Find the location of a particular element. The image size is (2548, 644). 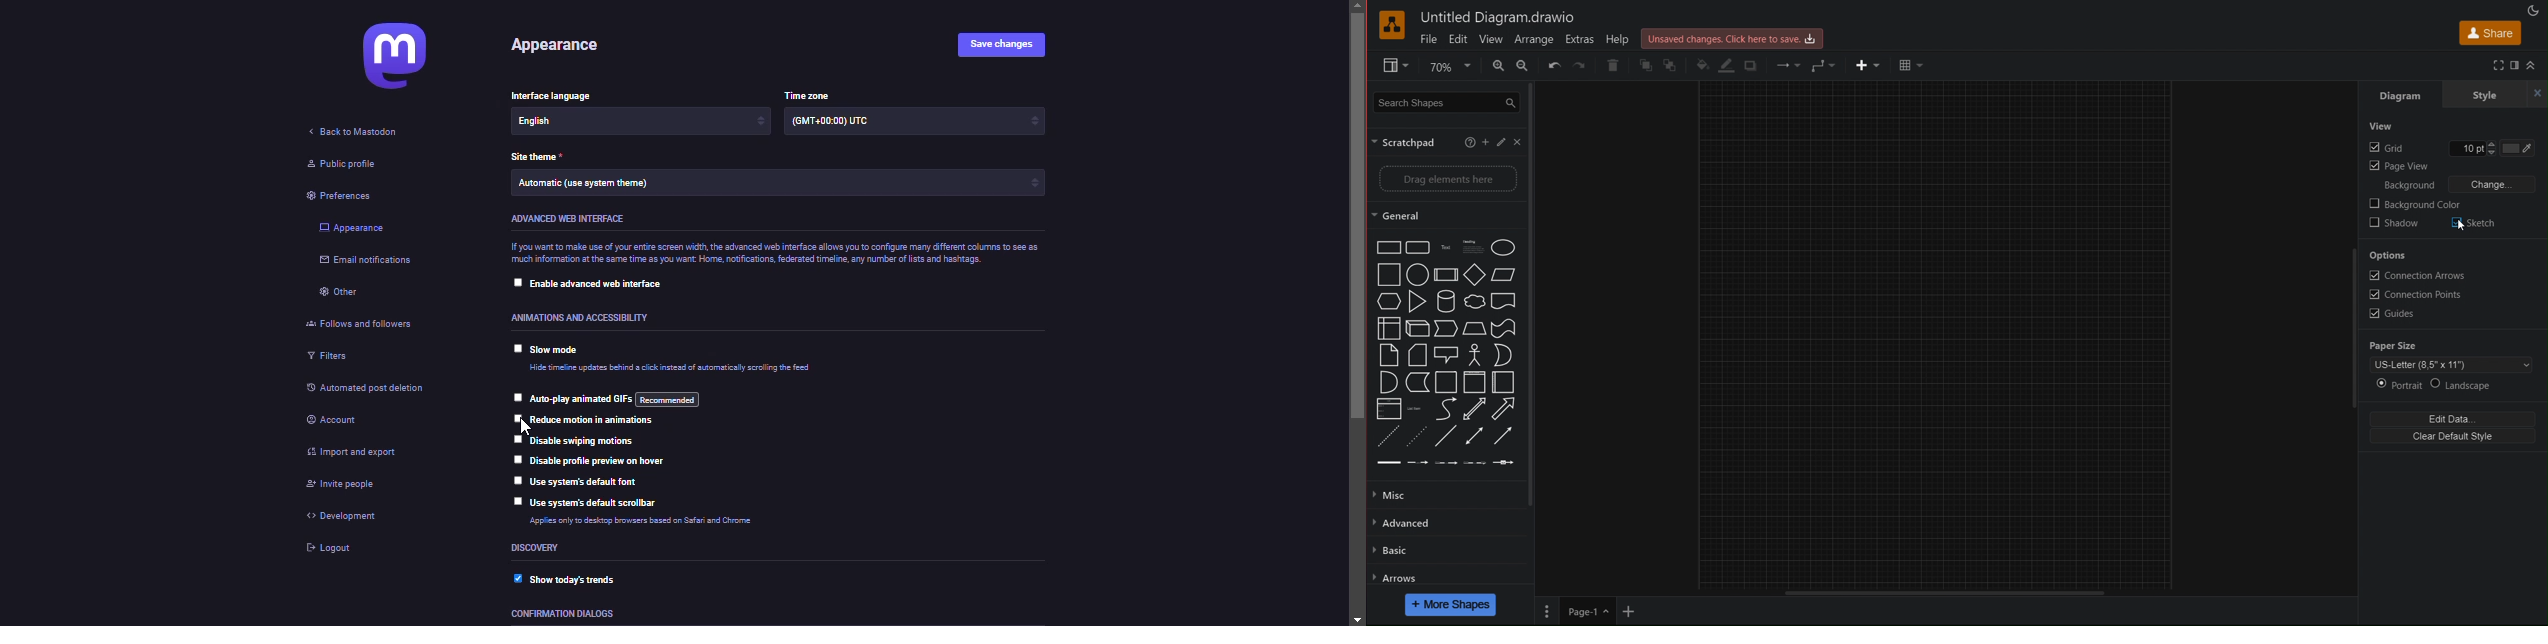

preferences is located at coordinates (348, 196).